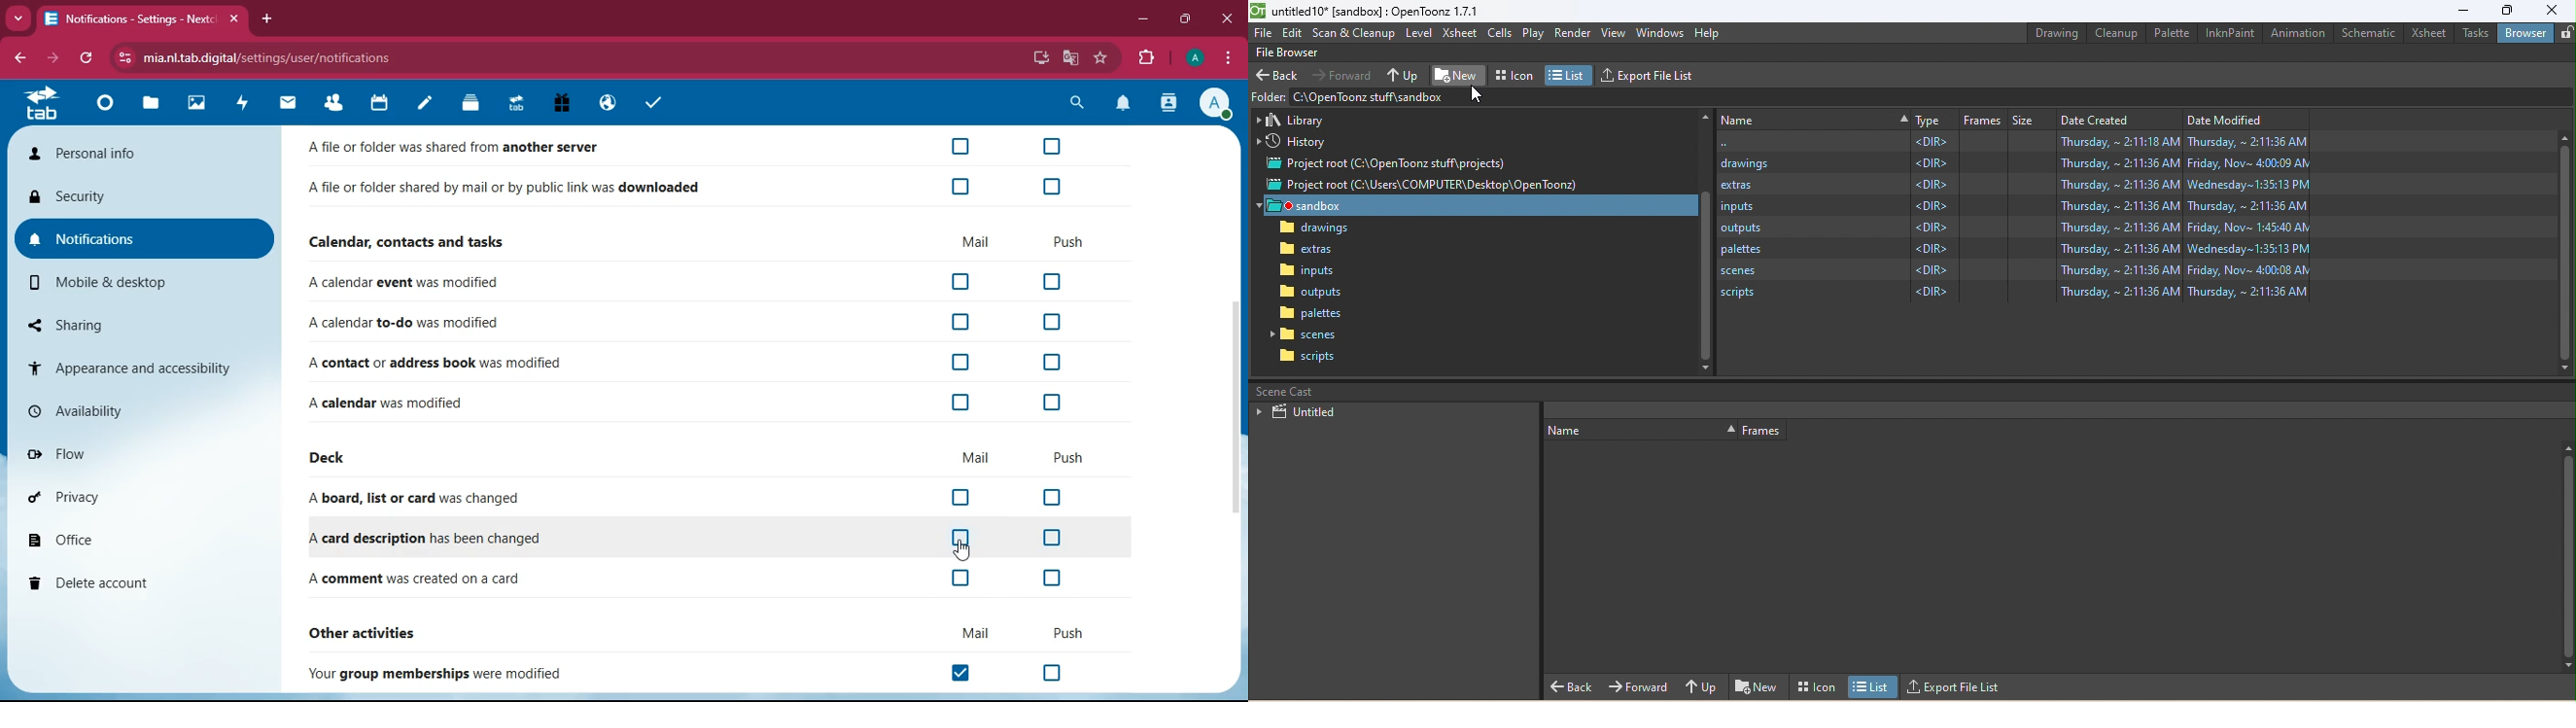 Image resolution: width=2576 pixels, height=728 pixels. I want to click on gift, so click(563, 105).